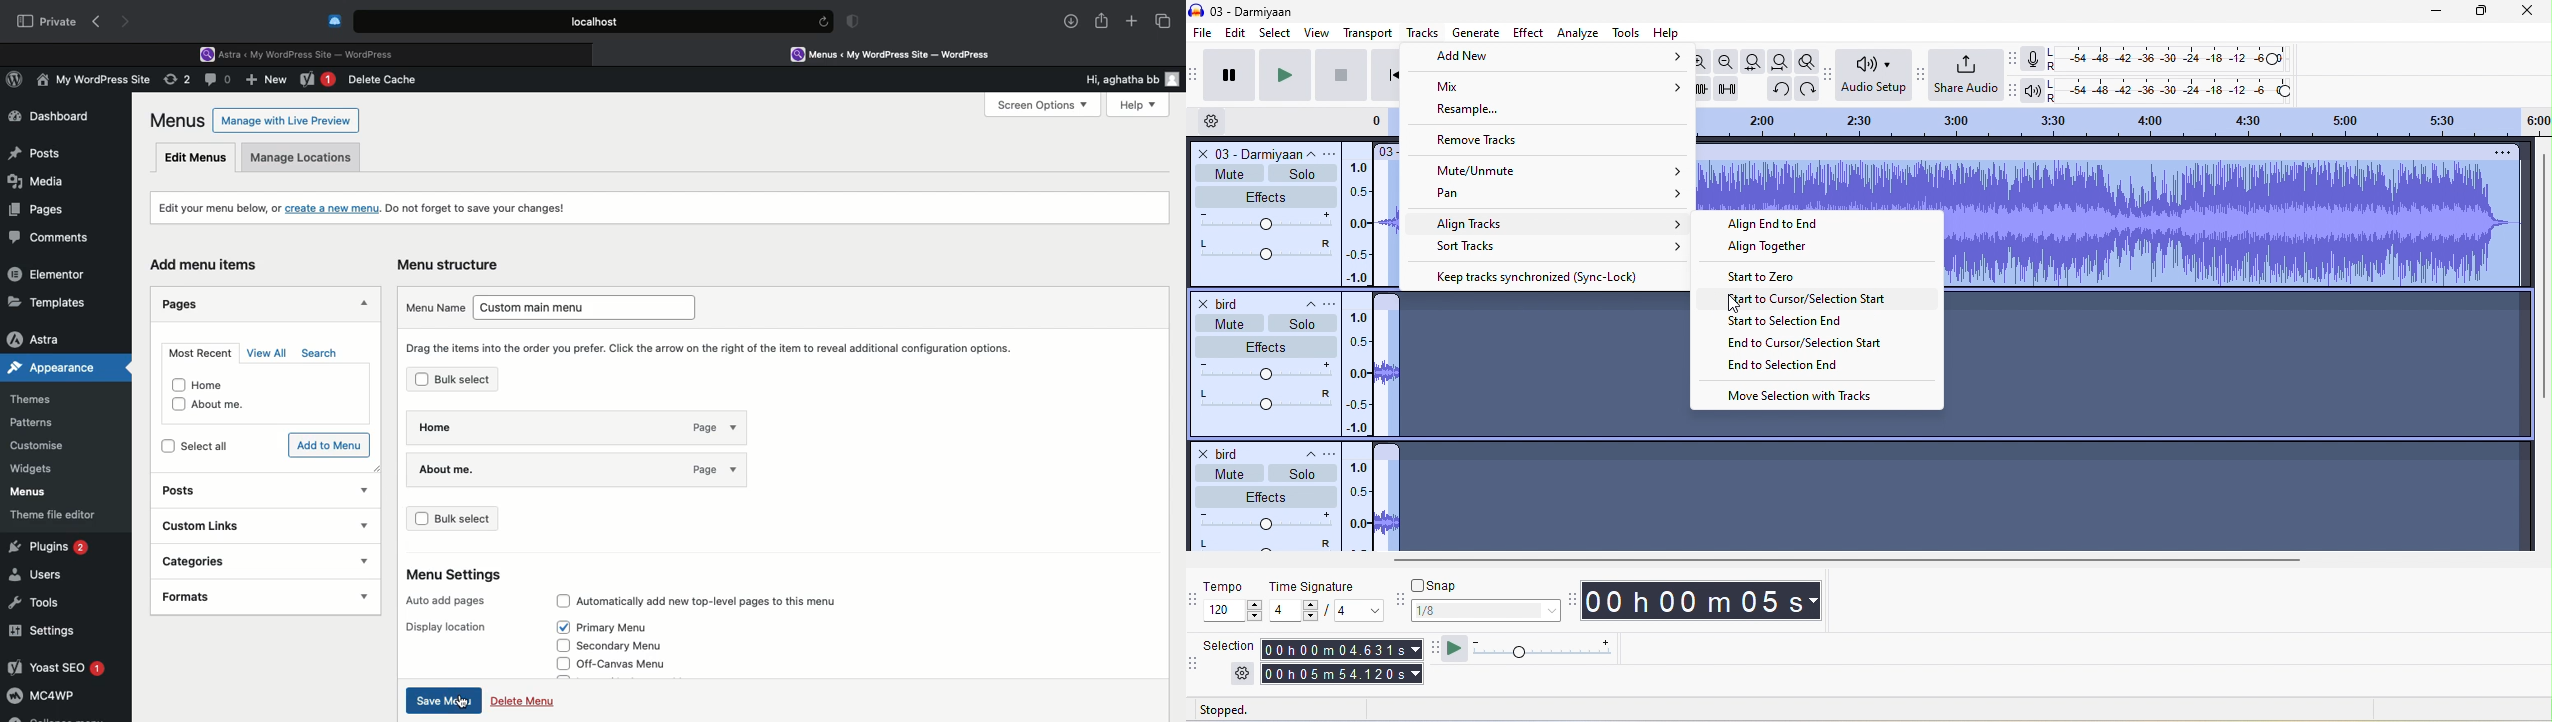  I want to click on show, so click(368, 562).